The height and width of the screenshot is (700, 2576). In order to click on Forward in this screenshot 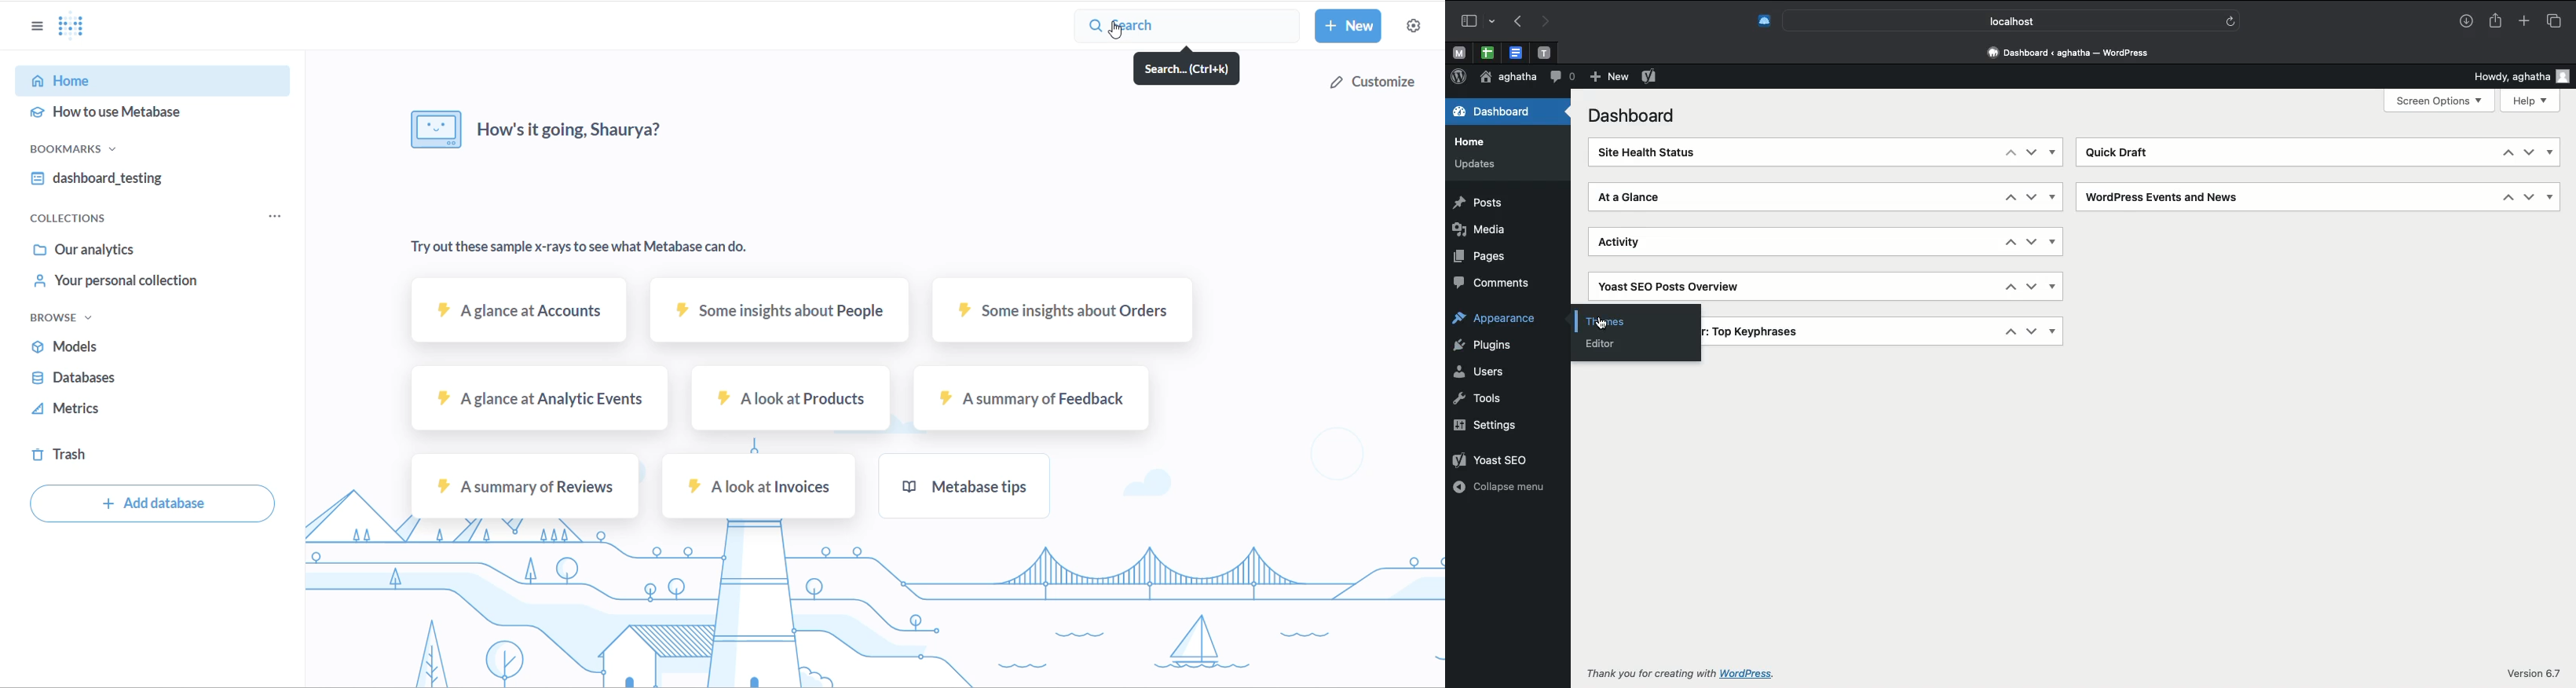, I will do `click(1546, 22)`.